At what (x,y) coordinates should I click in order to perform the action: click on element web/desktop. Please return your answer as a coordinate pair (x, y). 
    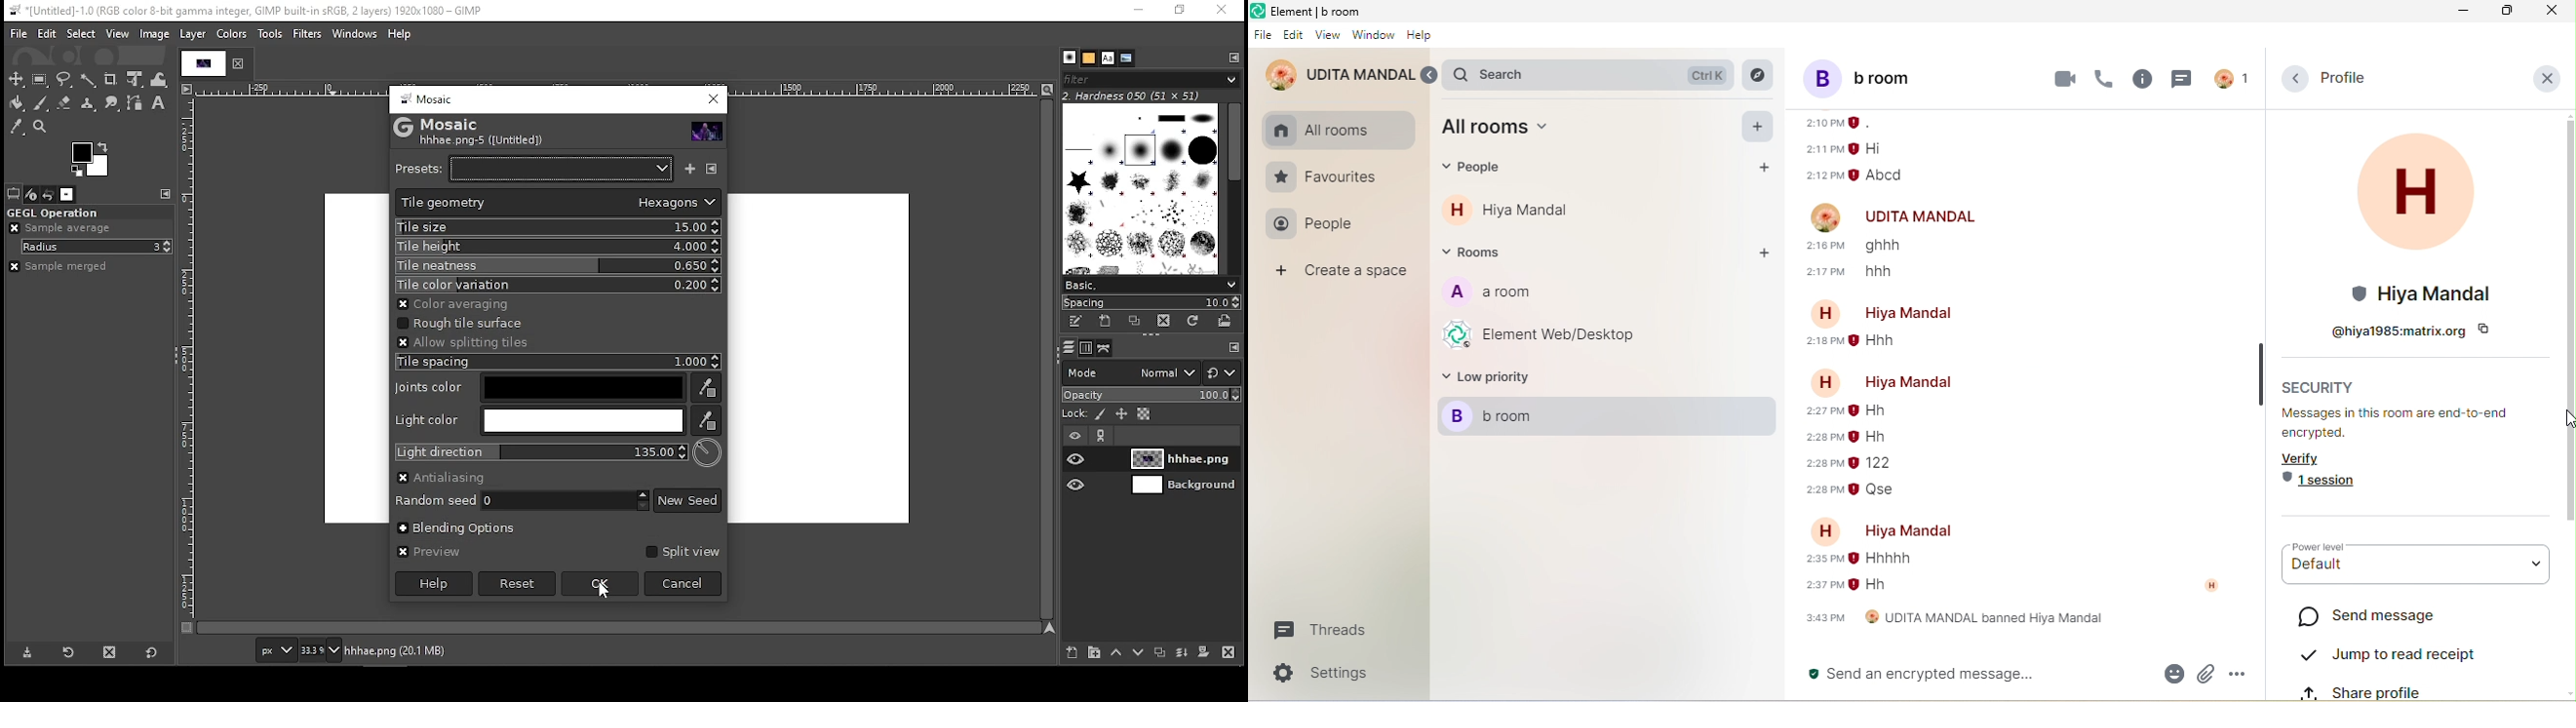
    Looking at the image, I should click on (1546, 333).